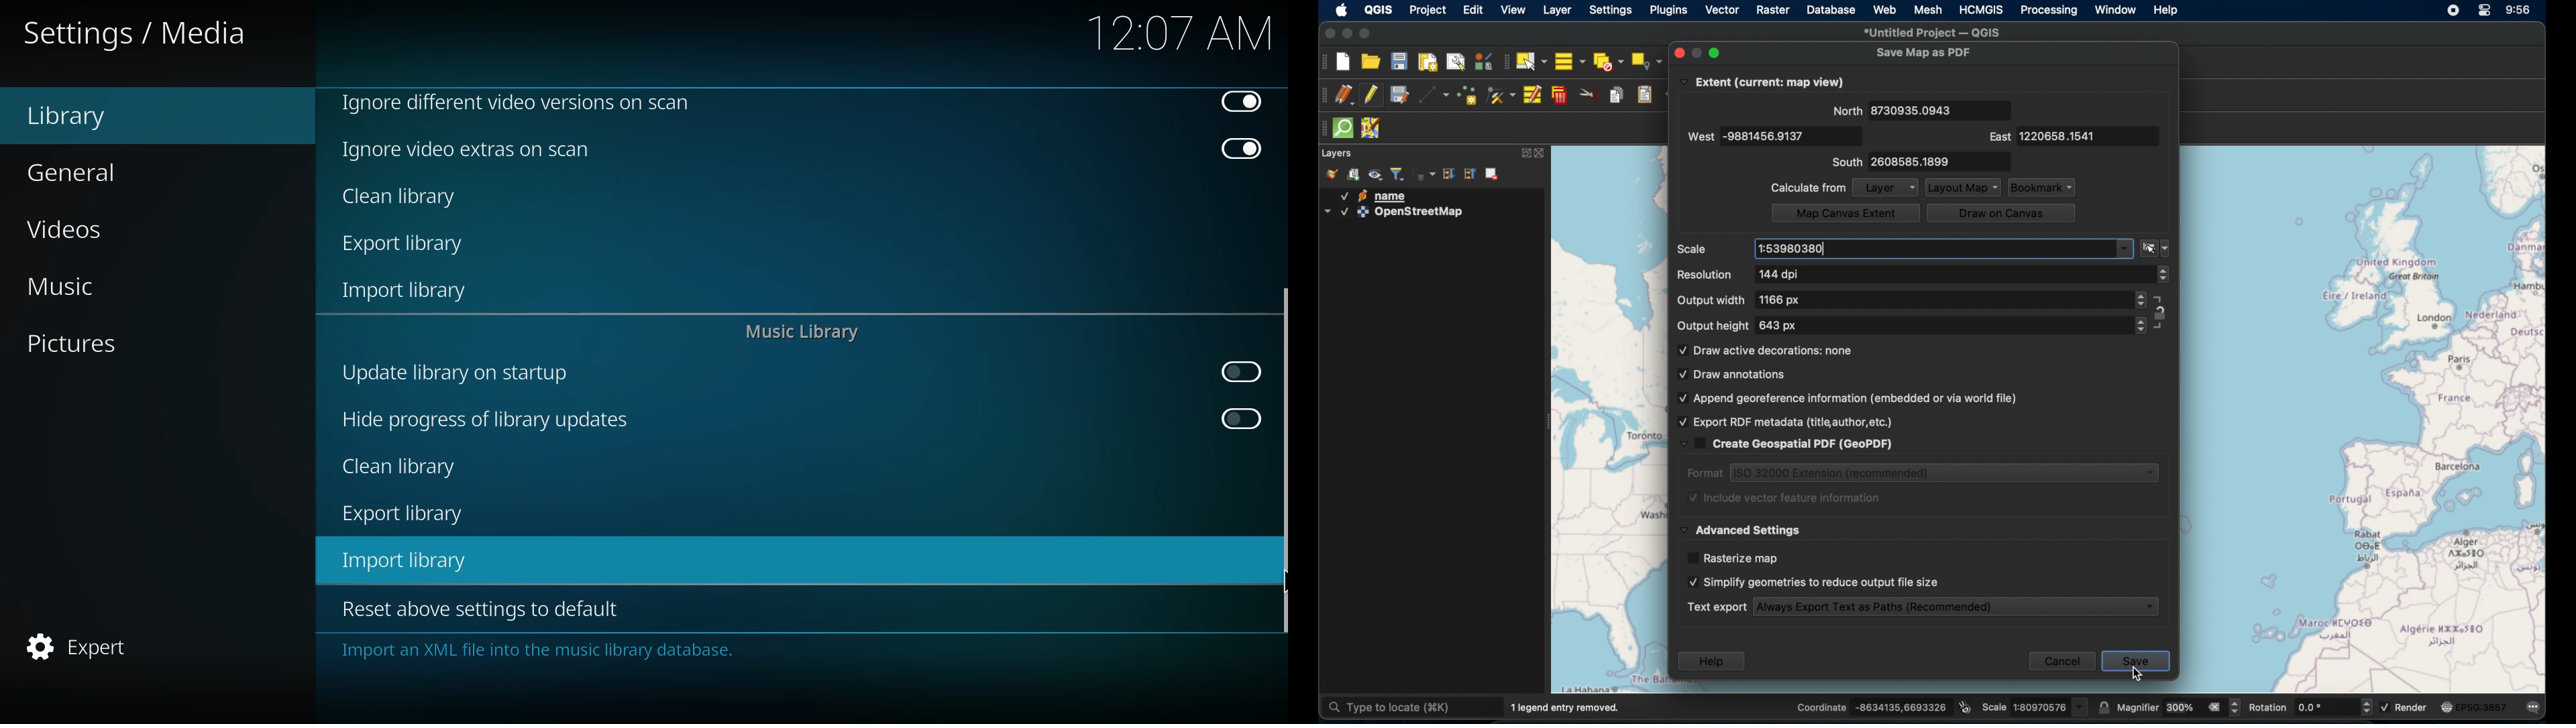  I want to click on filter layer by expression, so click(1426, 174).